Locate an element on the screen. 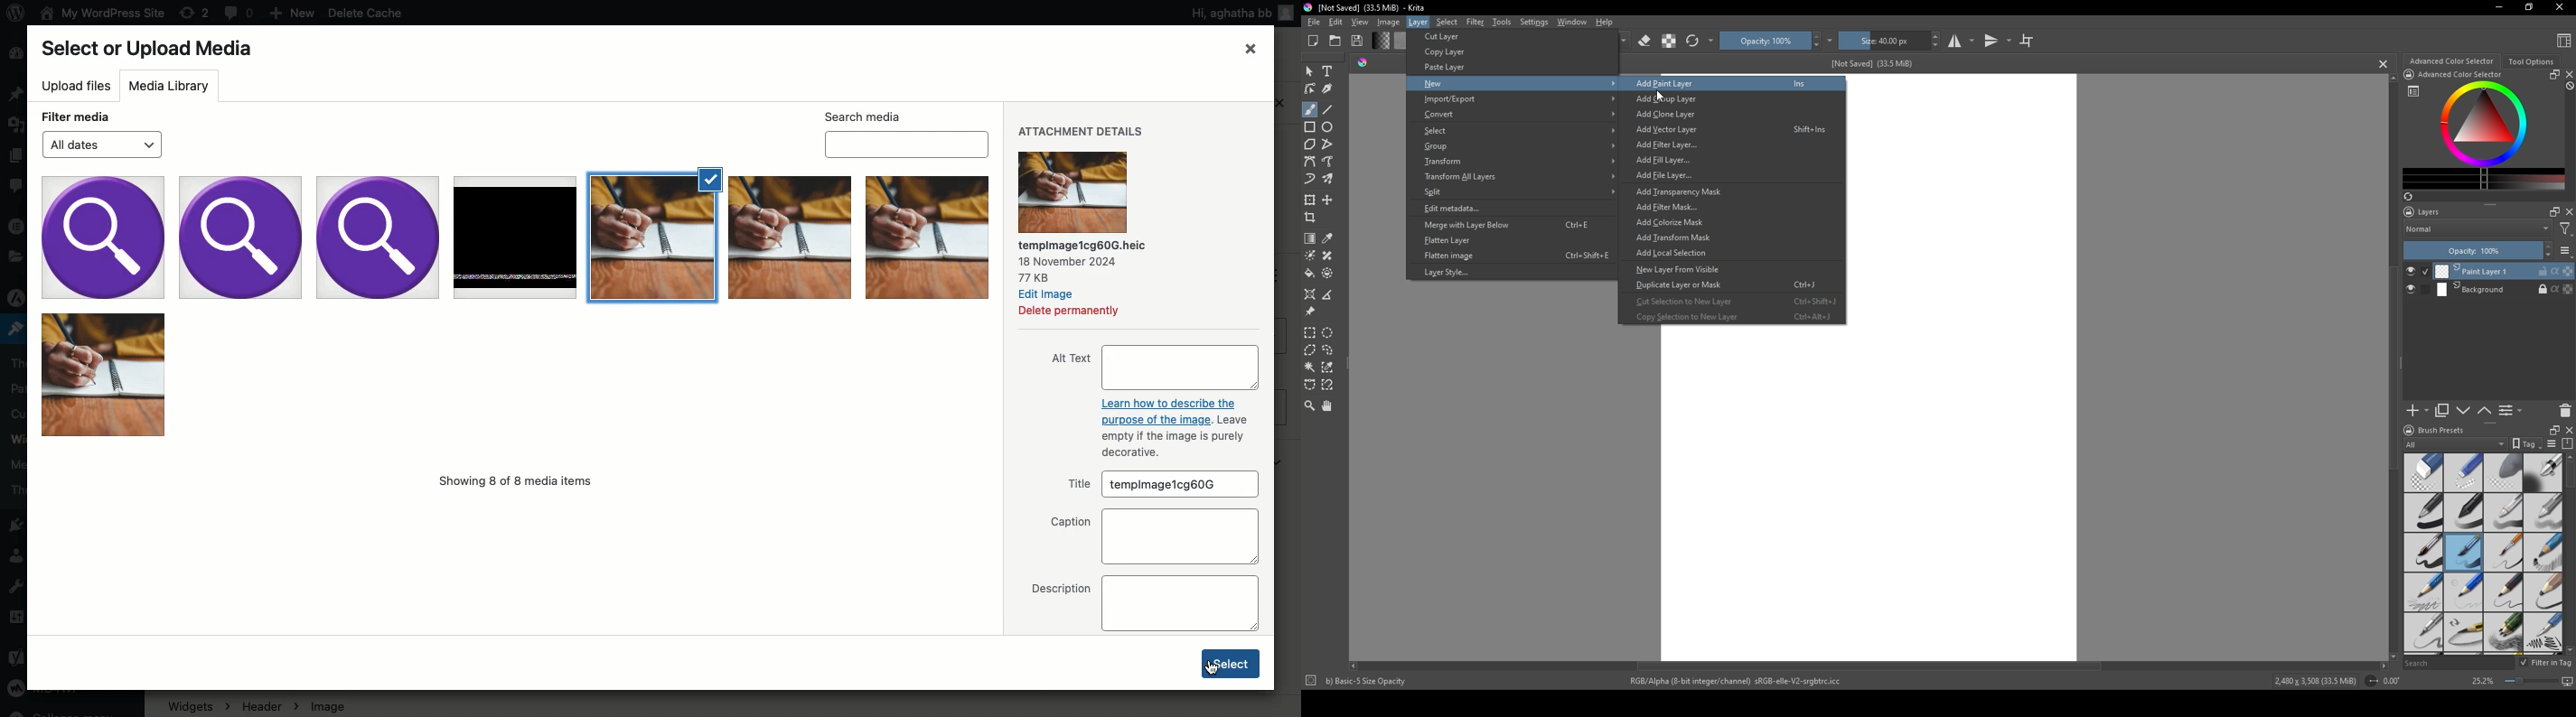 The image size is (2576, 728). resize is located at coordinates (2552, 429).